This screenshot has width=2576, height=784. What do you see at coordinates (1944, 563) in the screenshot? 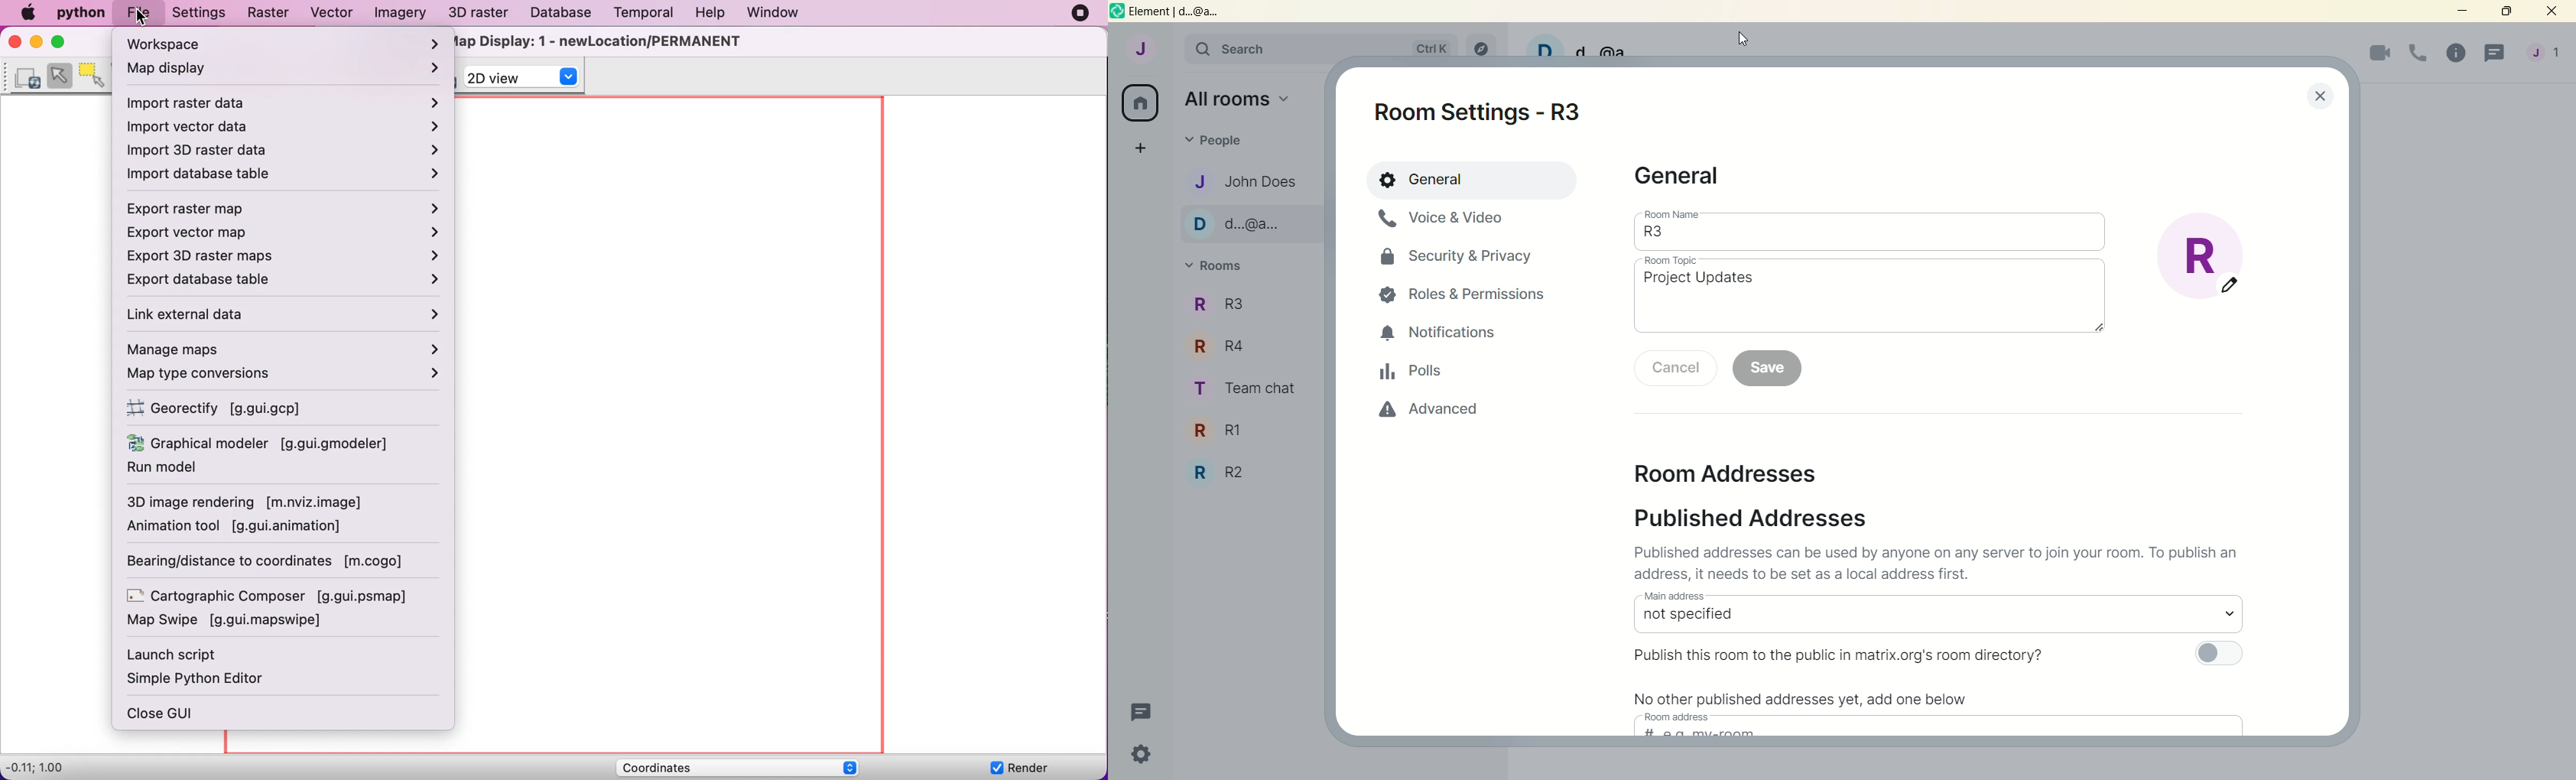
I see `Published addresses can be used by anyone on any server to join your room. To publish an address it needs to be set as a local address first` at bounding box center [1944, 563].